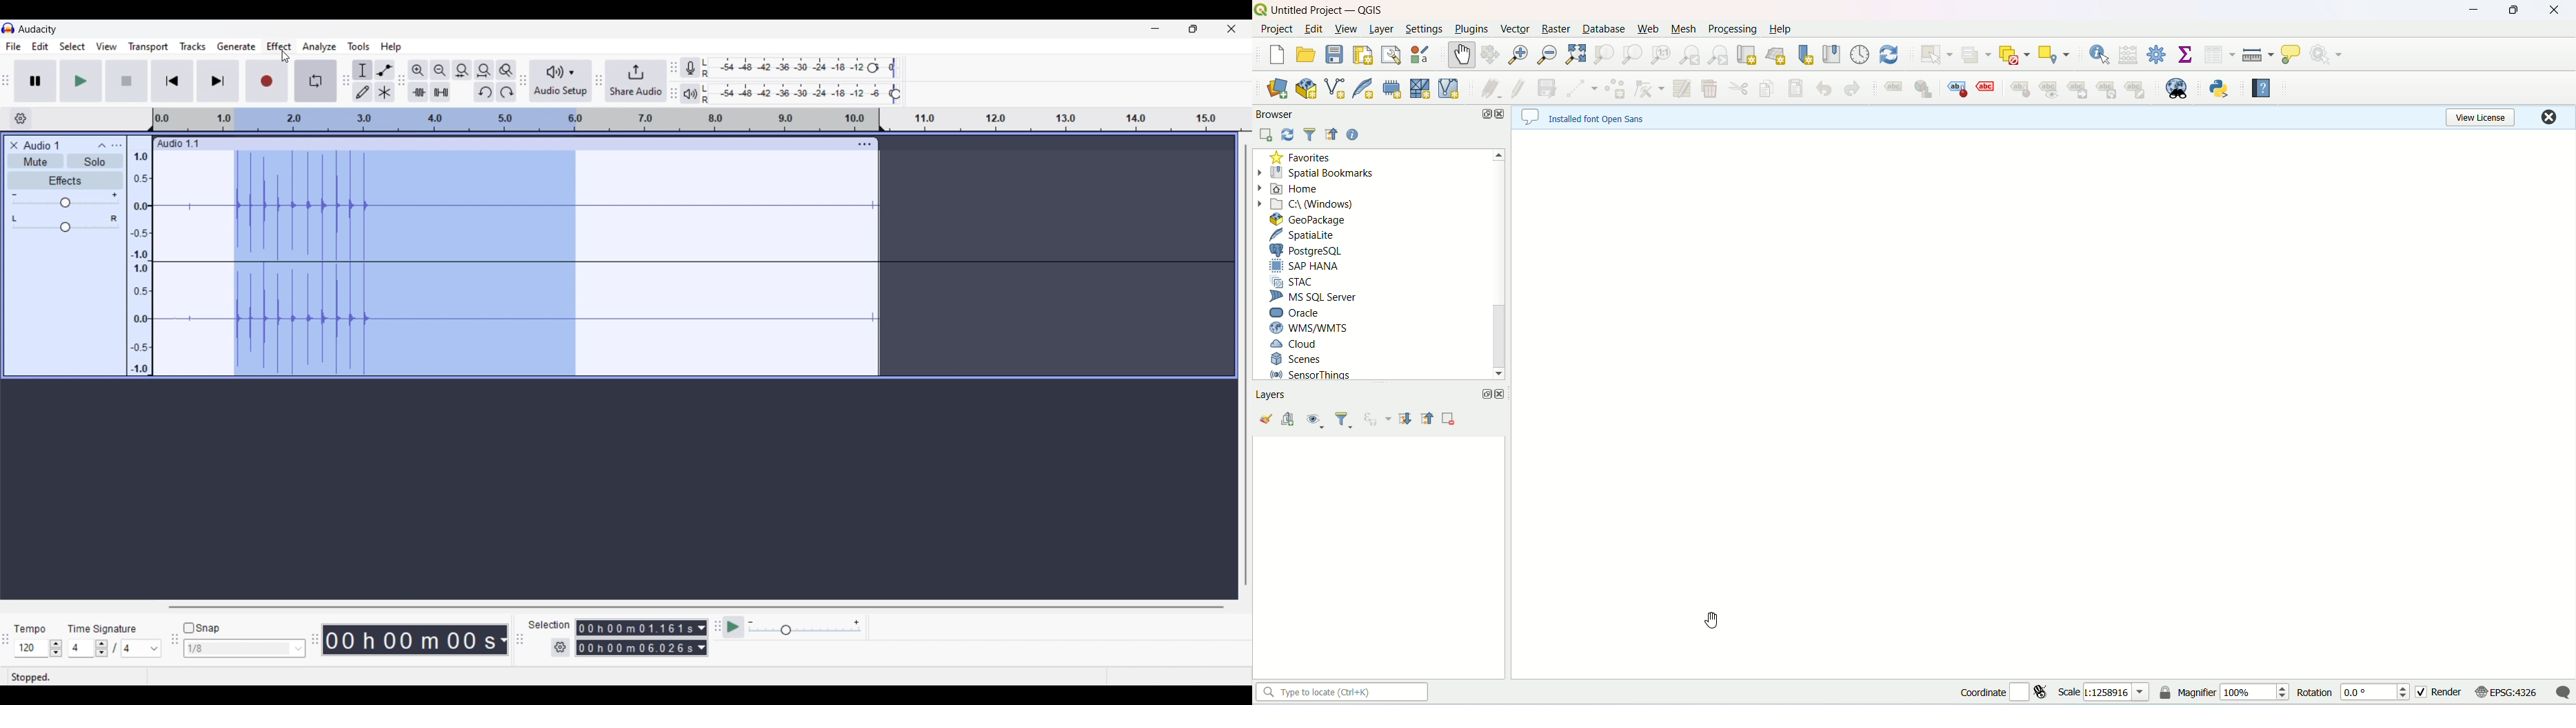  I want to click on zoom to native resolution, so click(1662, 56).